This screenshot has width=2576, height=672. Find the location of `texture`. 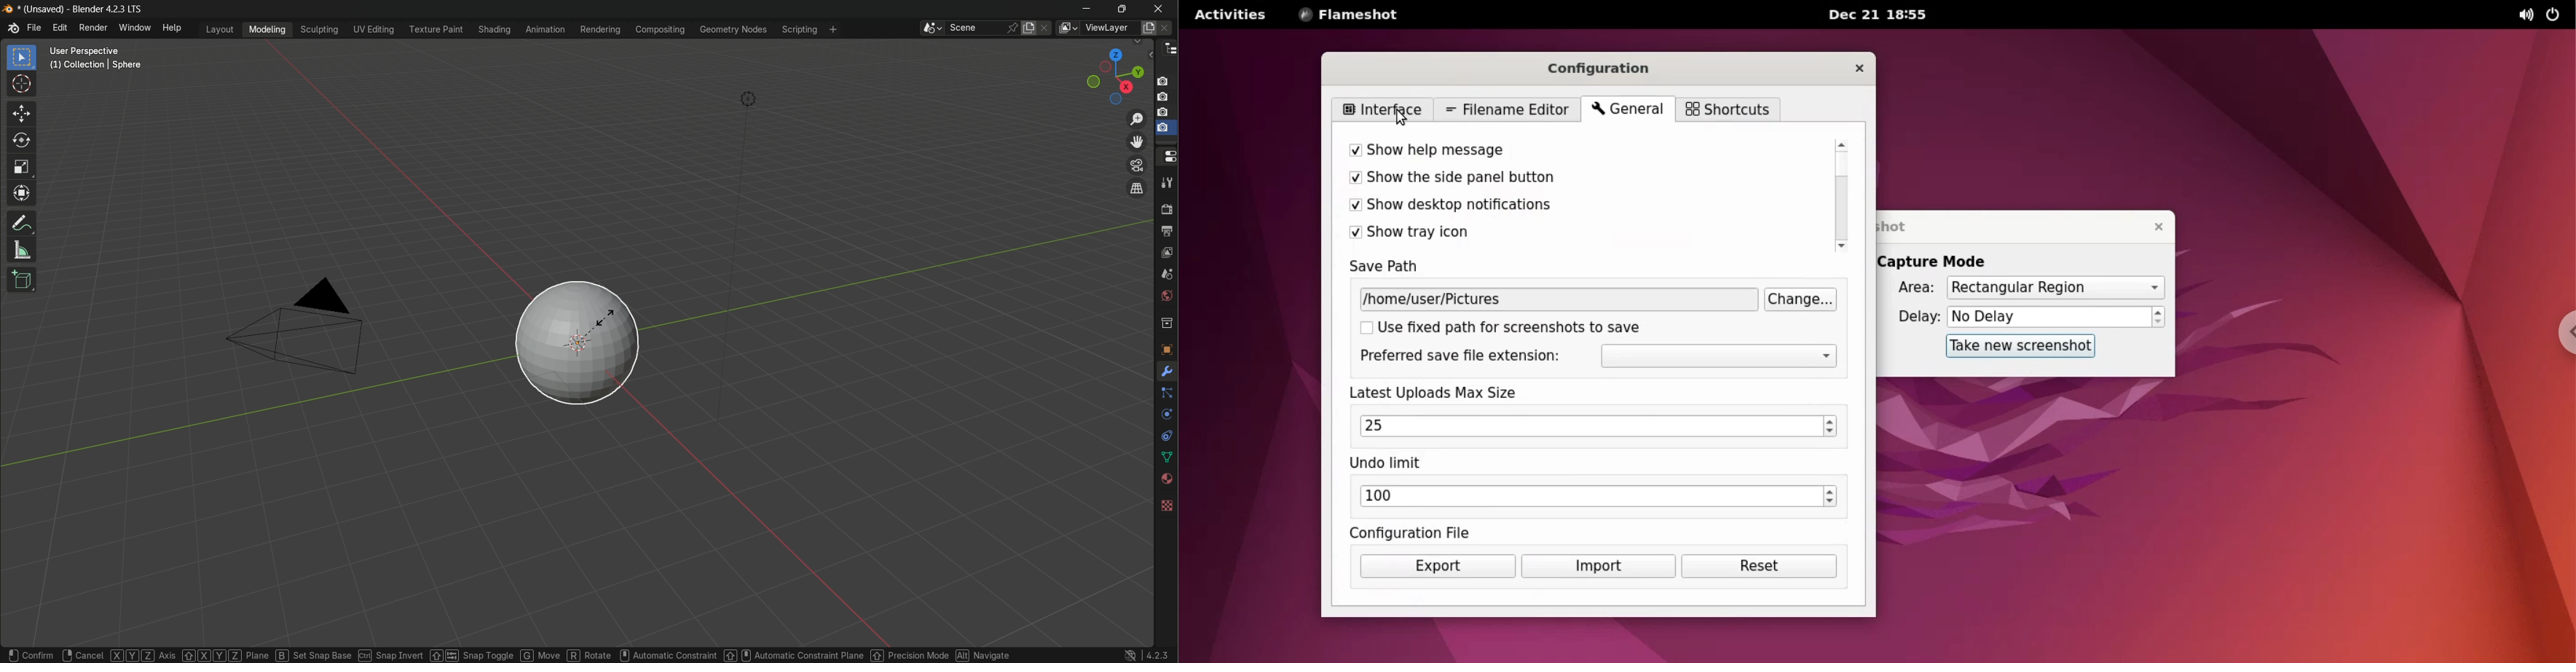

texture is located at coordinates (1167, 504).